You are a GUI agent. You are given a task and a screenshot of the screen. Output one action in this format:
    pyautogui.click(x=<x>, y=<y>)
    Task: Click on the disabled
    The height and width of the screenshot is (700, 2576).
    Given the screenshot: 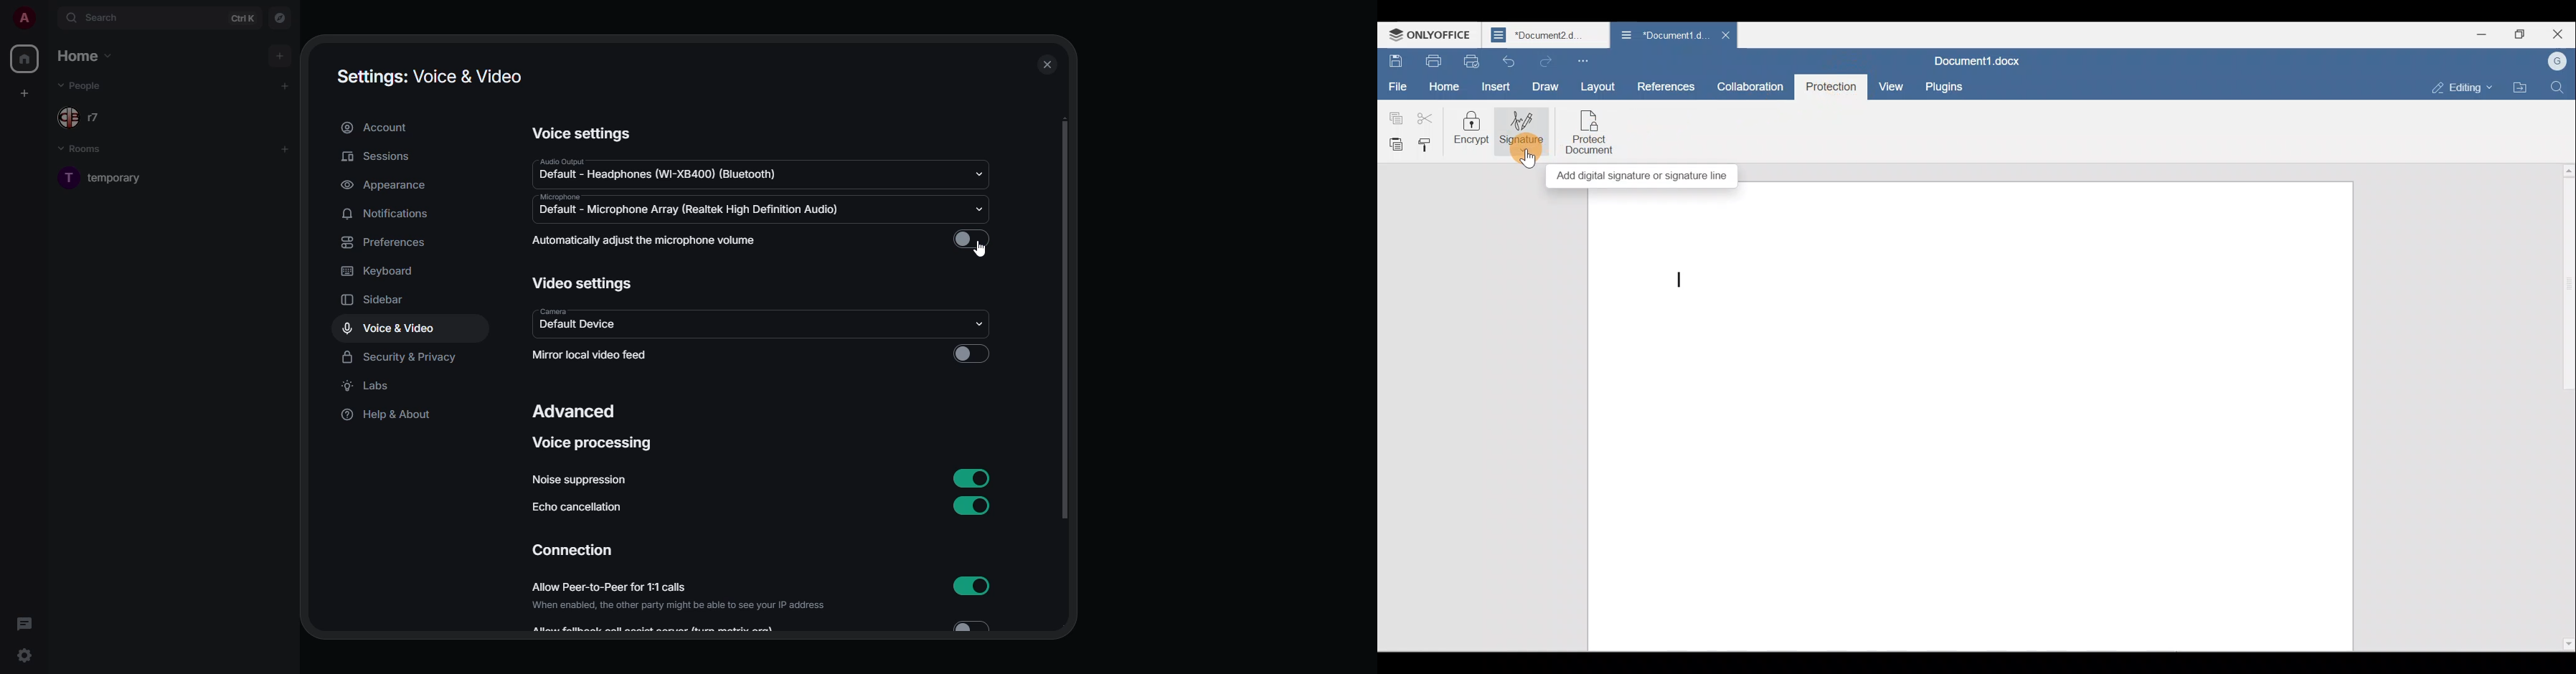 What is the action you would take?
    pyautogui.click(x=973, y=241)
    